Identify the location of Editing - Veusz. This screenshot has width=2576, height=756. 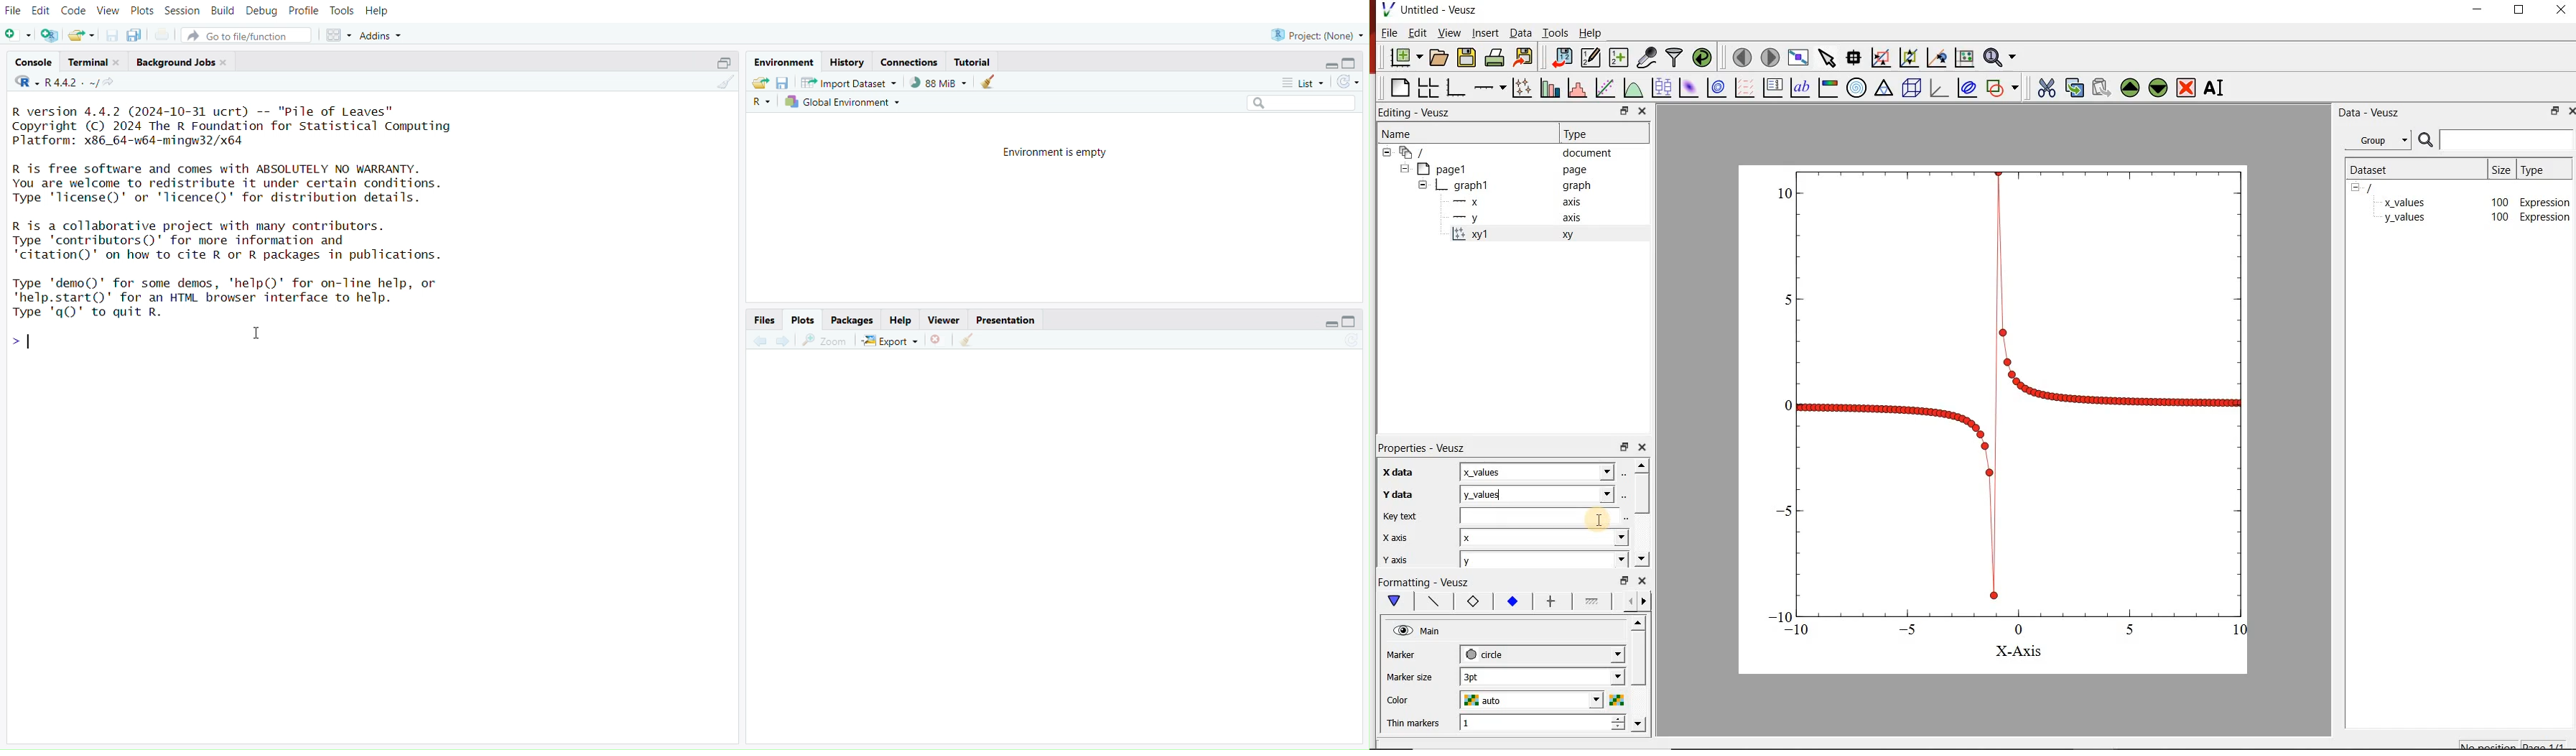
(1415, 113).